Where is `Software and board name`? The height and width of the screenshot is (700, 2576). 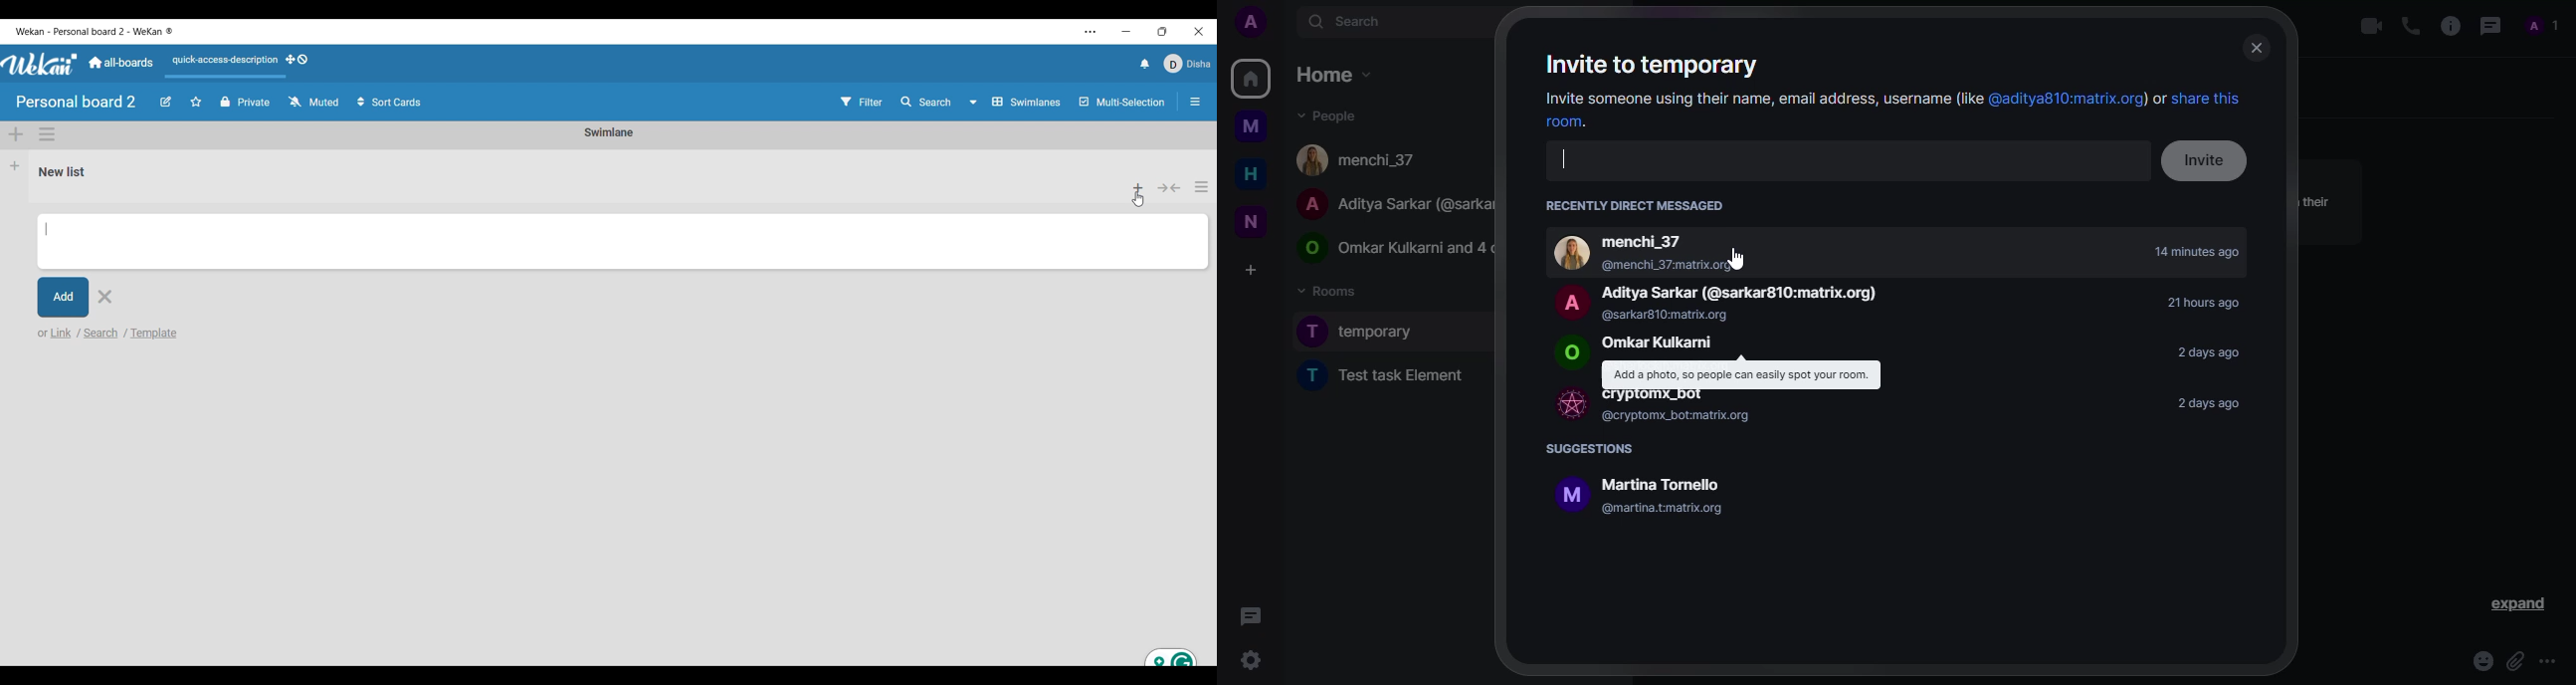
Software and board name is located at coordinates (94, 32).